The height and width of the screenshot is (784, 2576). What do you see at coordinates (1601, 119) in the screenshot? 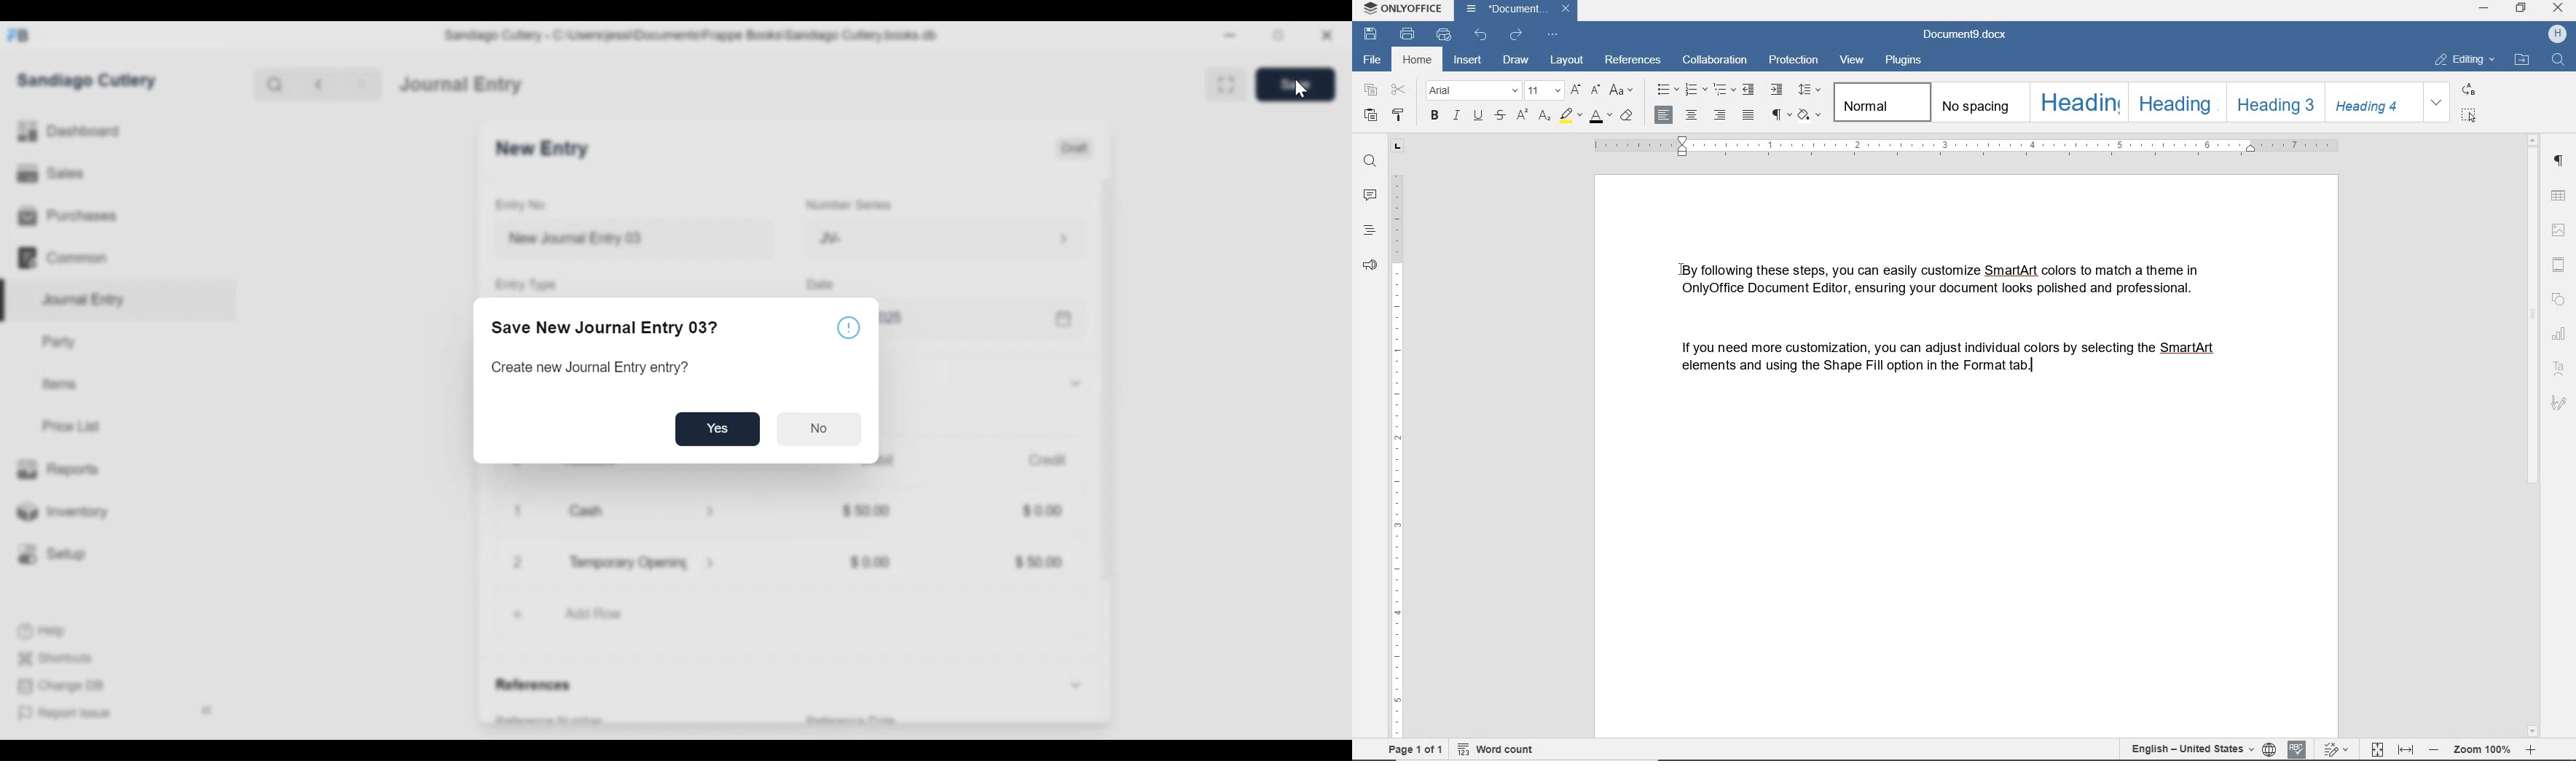
I see `font color` at bounding box center [1601, 119].